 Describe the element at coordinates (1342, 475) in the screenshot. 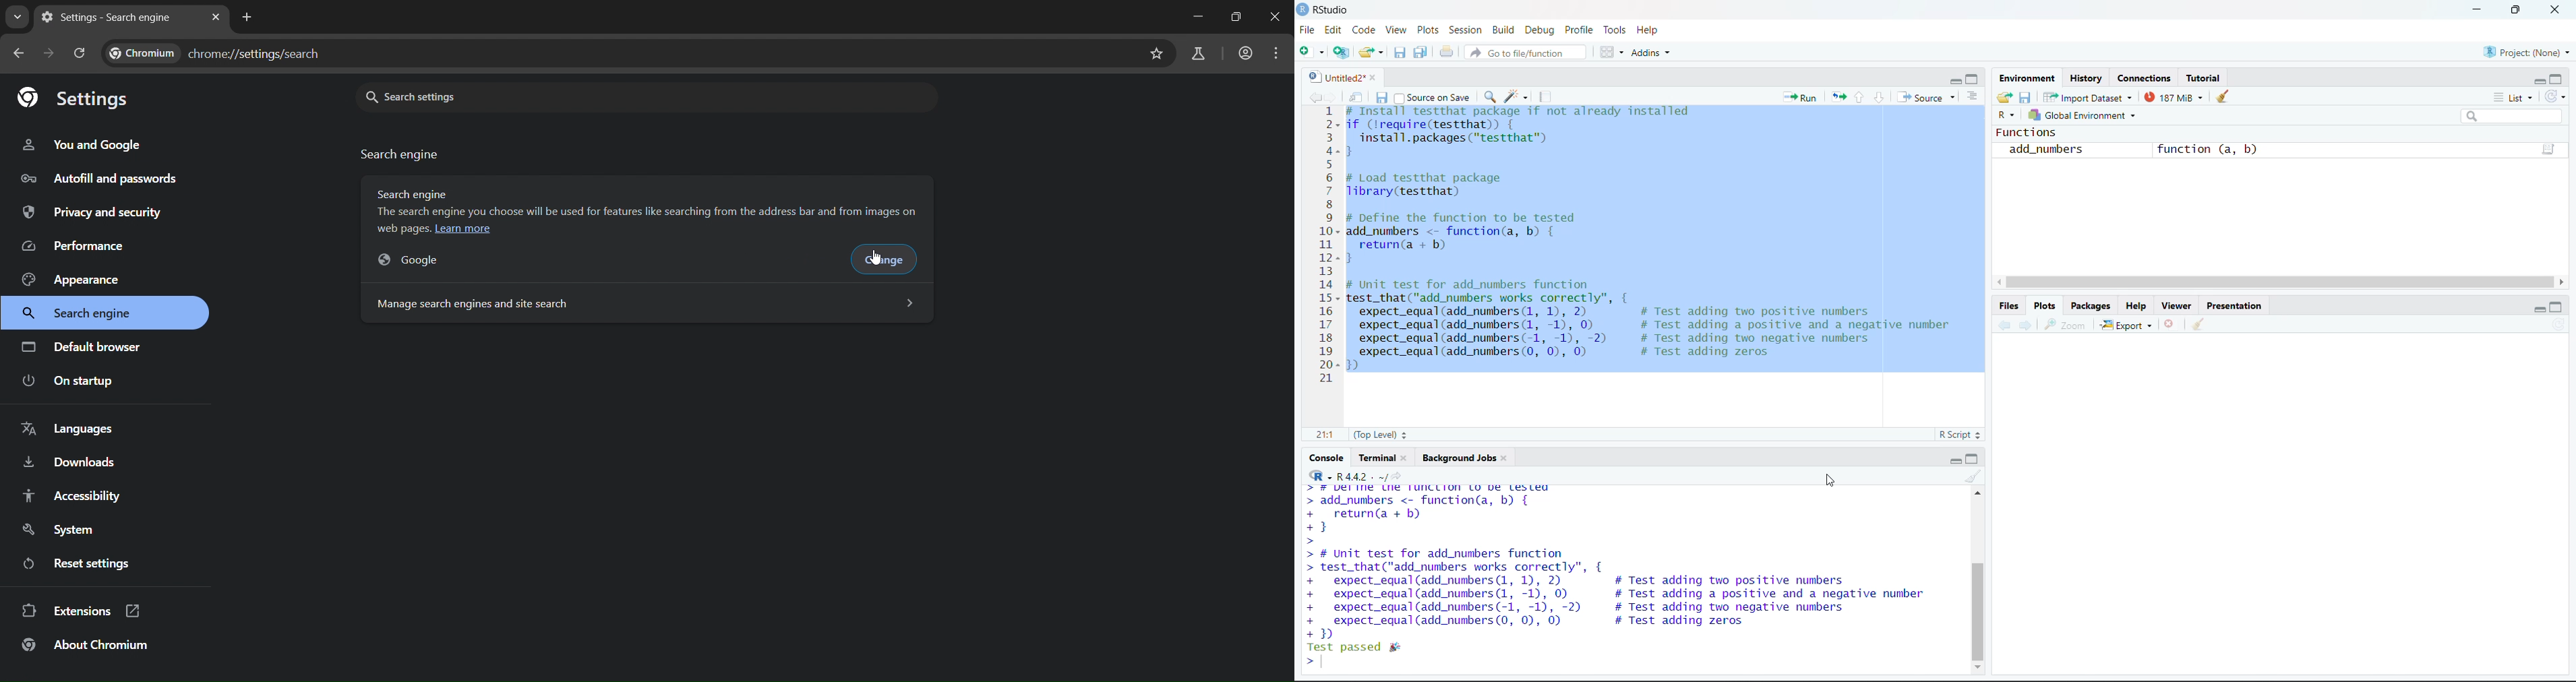

I see `R.4.4.2 ` at that location.